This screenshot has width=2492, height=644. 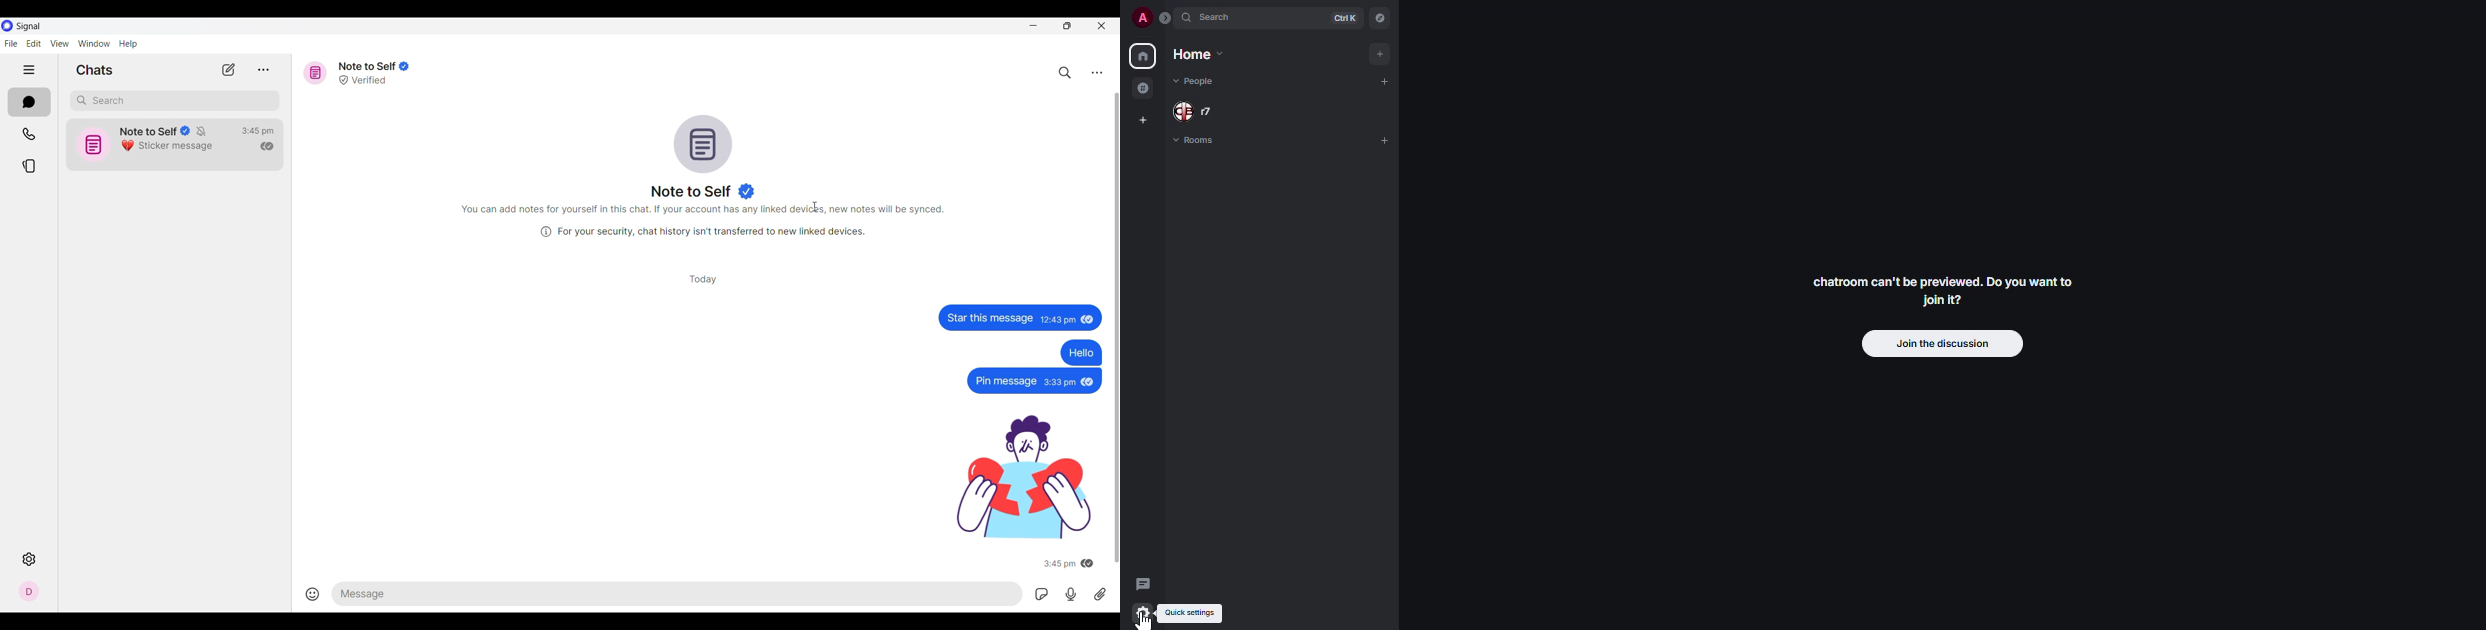 What do you see at coordinates (1087, 319) in the screenshot?
I see `seen` at bounding box center [1087, 319].